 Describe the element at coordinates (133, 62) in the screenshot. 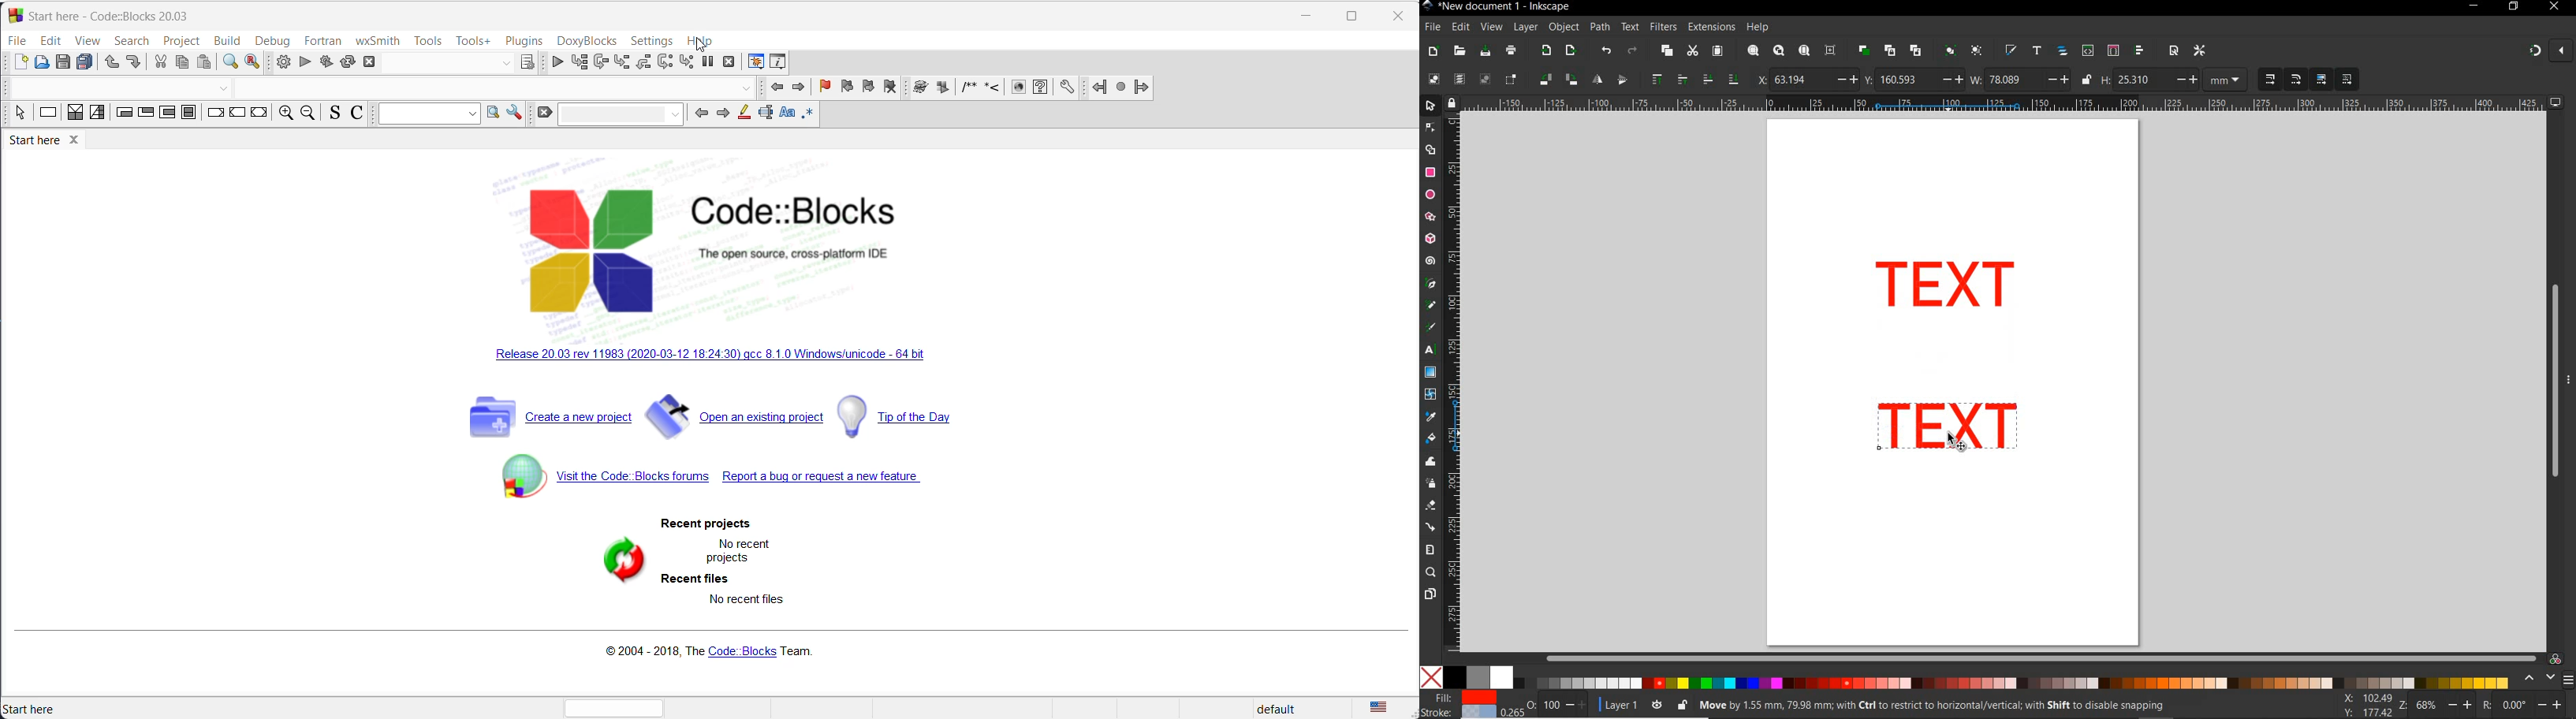

I see `redo` at that location.